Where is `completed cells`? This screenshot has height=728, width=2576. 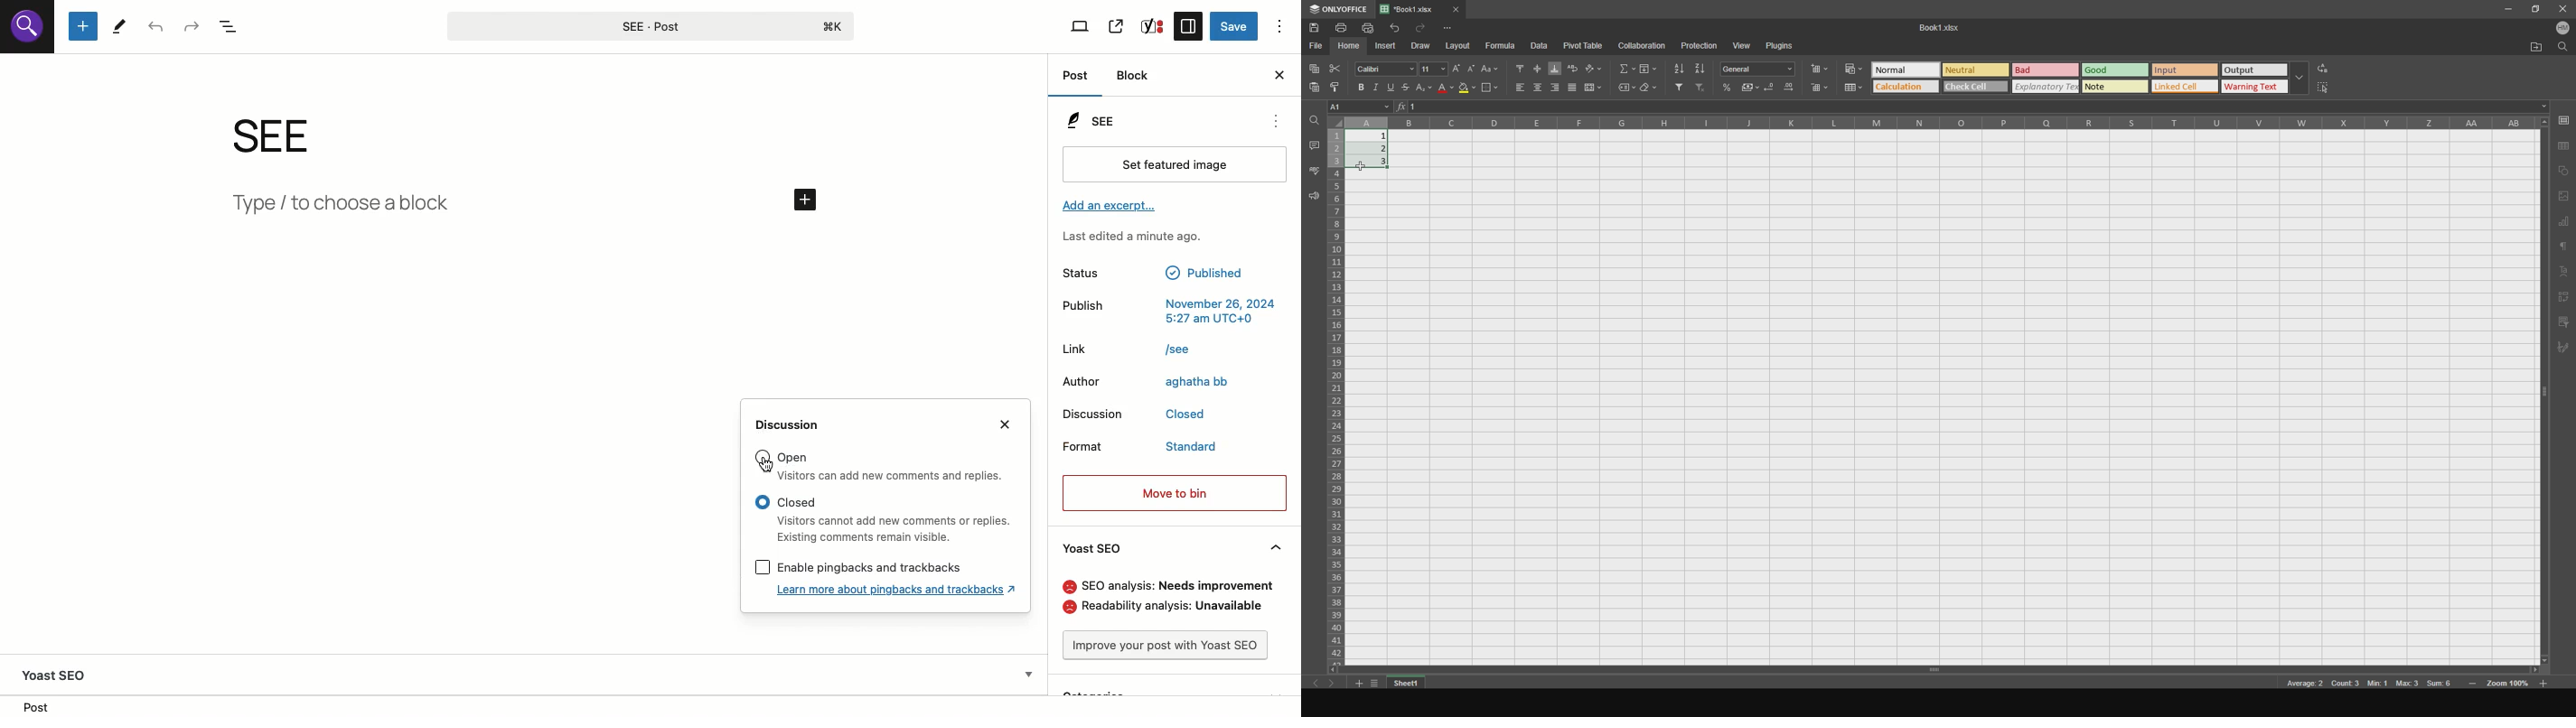
completed cells is located at coordinates (1372, 148).